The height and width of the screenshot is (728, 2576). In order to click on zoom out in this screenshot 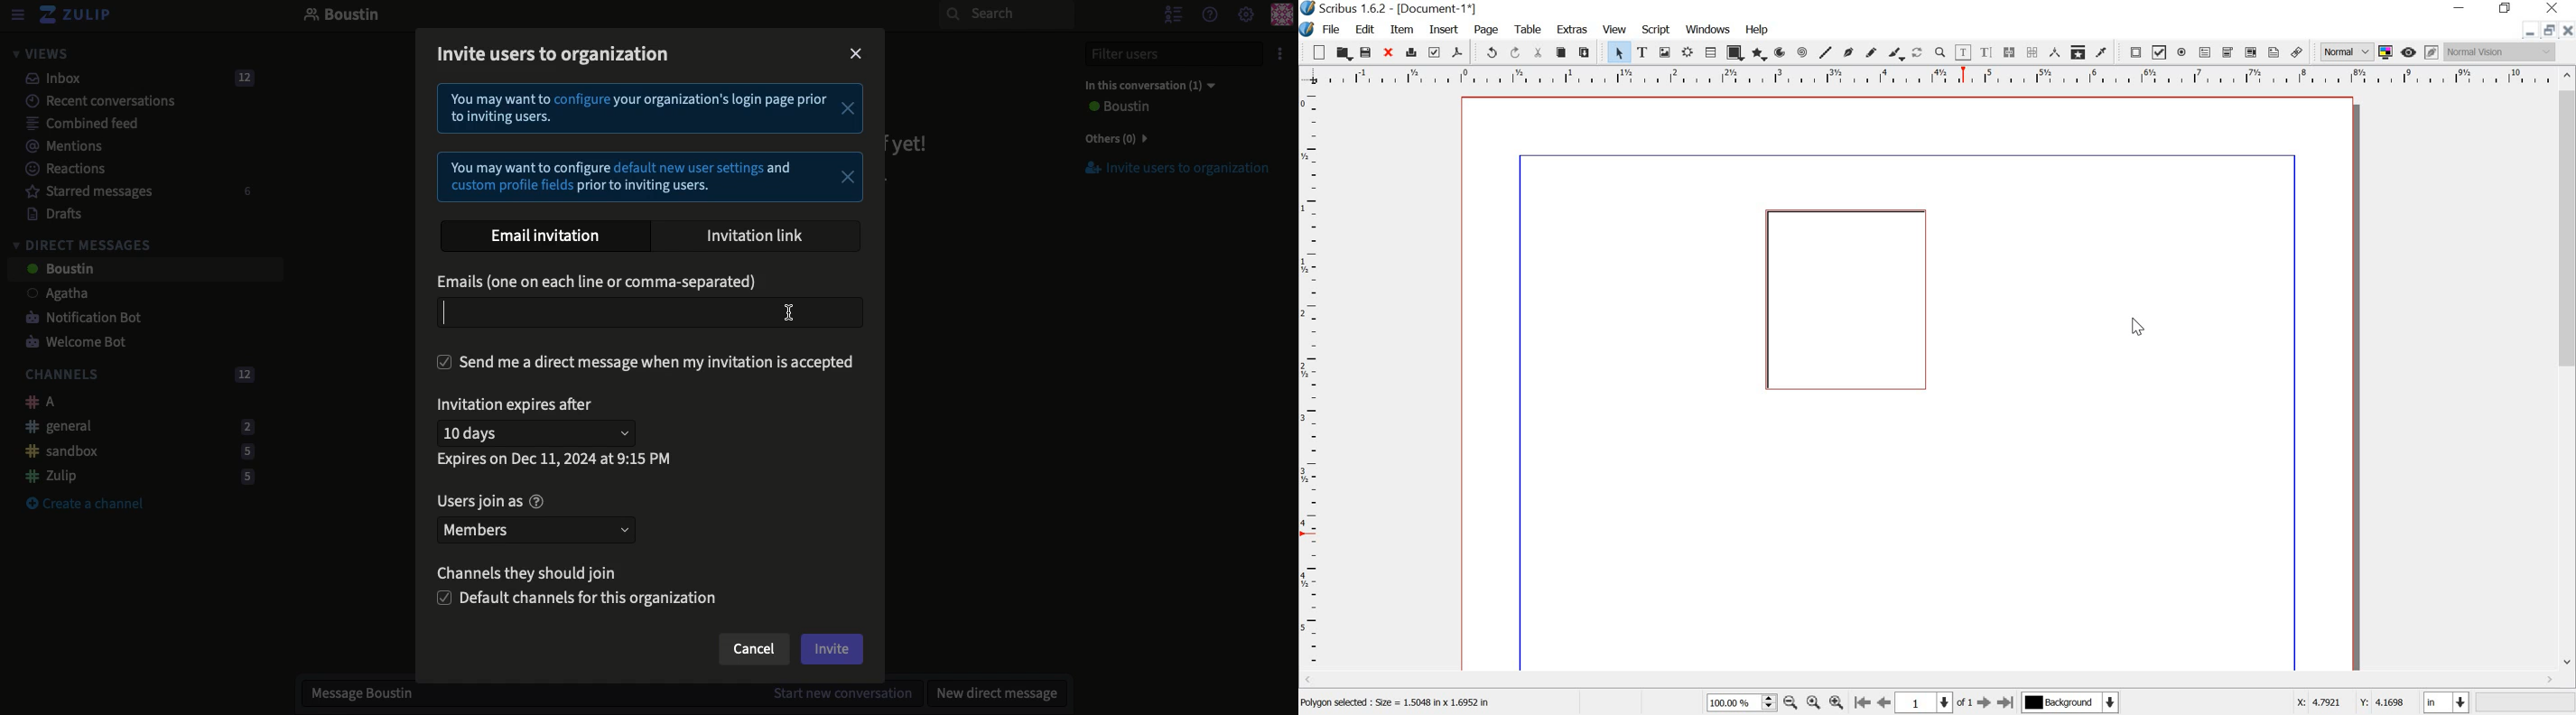, I will do `click(1790, 702)`.